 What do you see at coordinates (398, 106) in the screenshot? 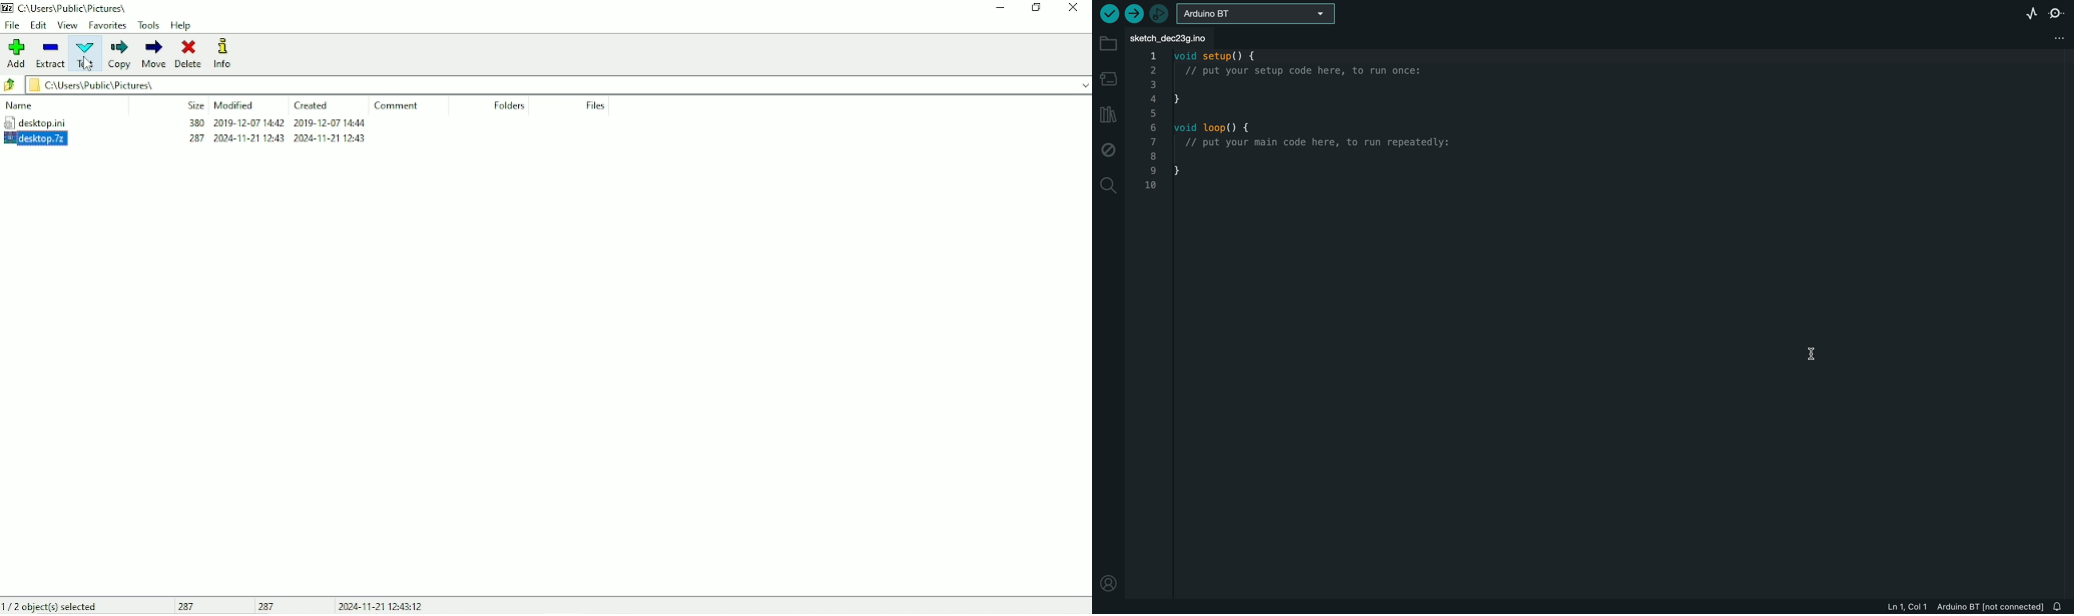
I see `Comment` at bounding box center [398, 106].